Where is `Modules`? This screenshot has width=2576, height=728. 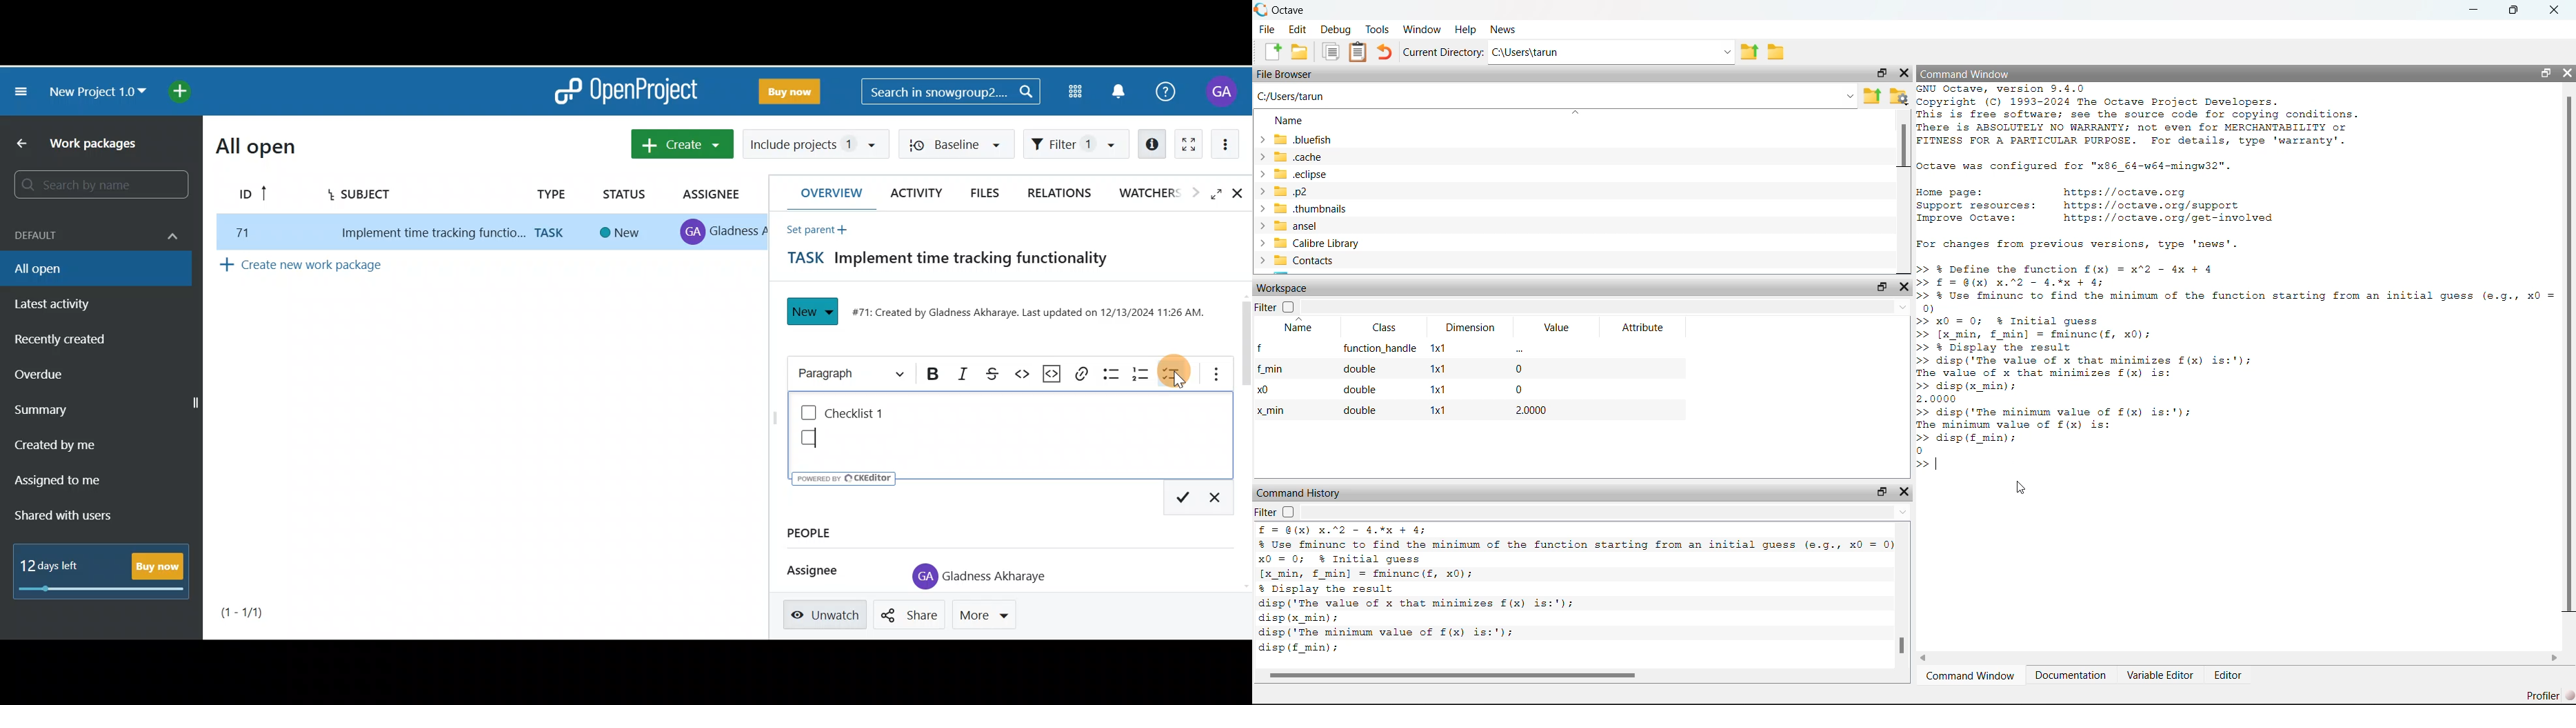
Modules is located at coordinates (1075, 91).